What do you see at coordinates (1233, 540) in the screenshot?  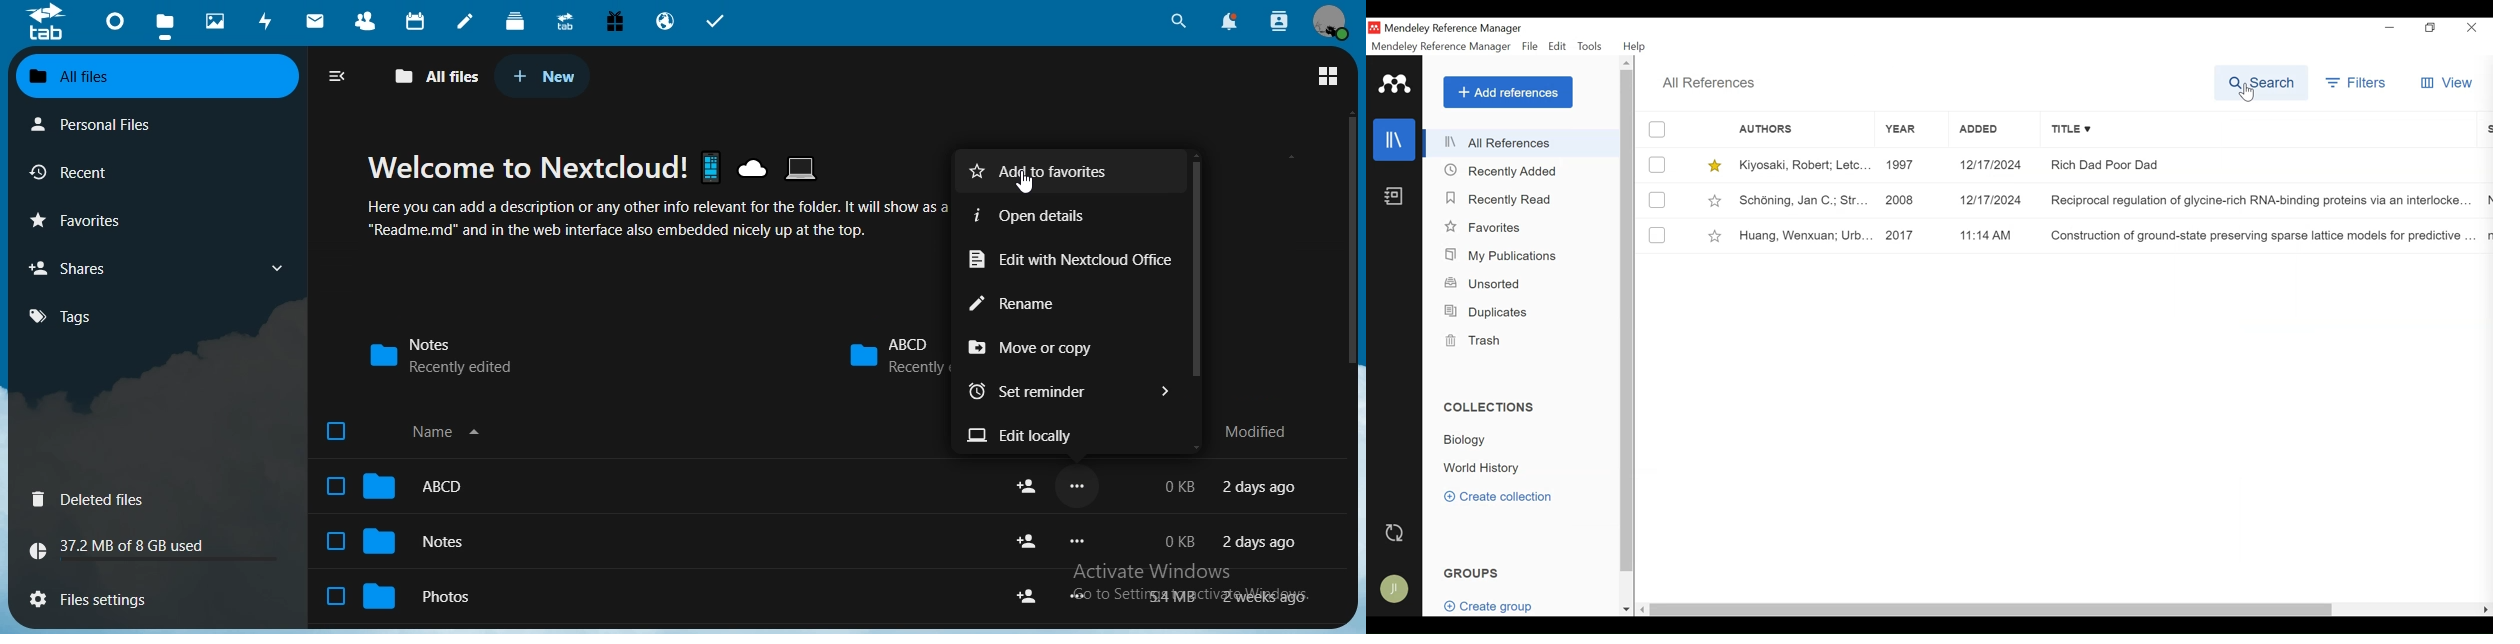 I see `text` at bounding box center [1233, 540].